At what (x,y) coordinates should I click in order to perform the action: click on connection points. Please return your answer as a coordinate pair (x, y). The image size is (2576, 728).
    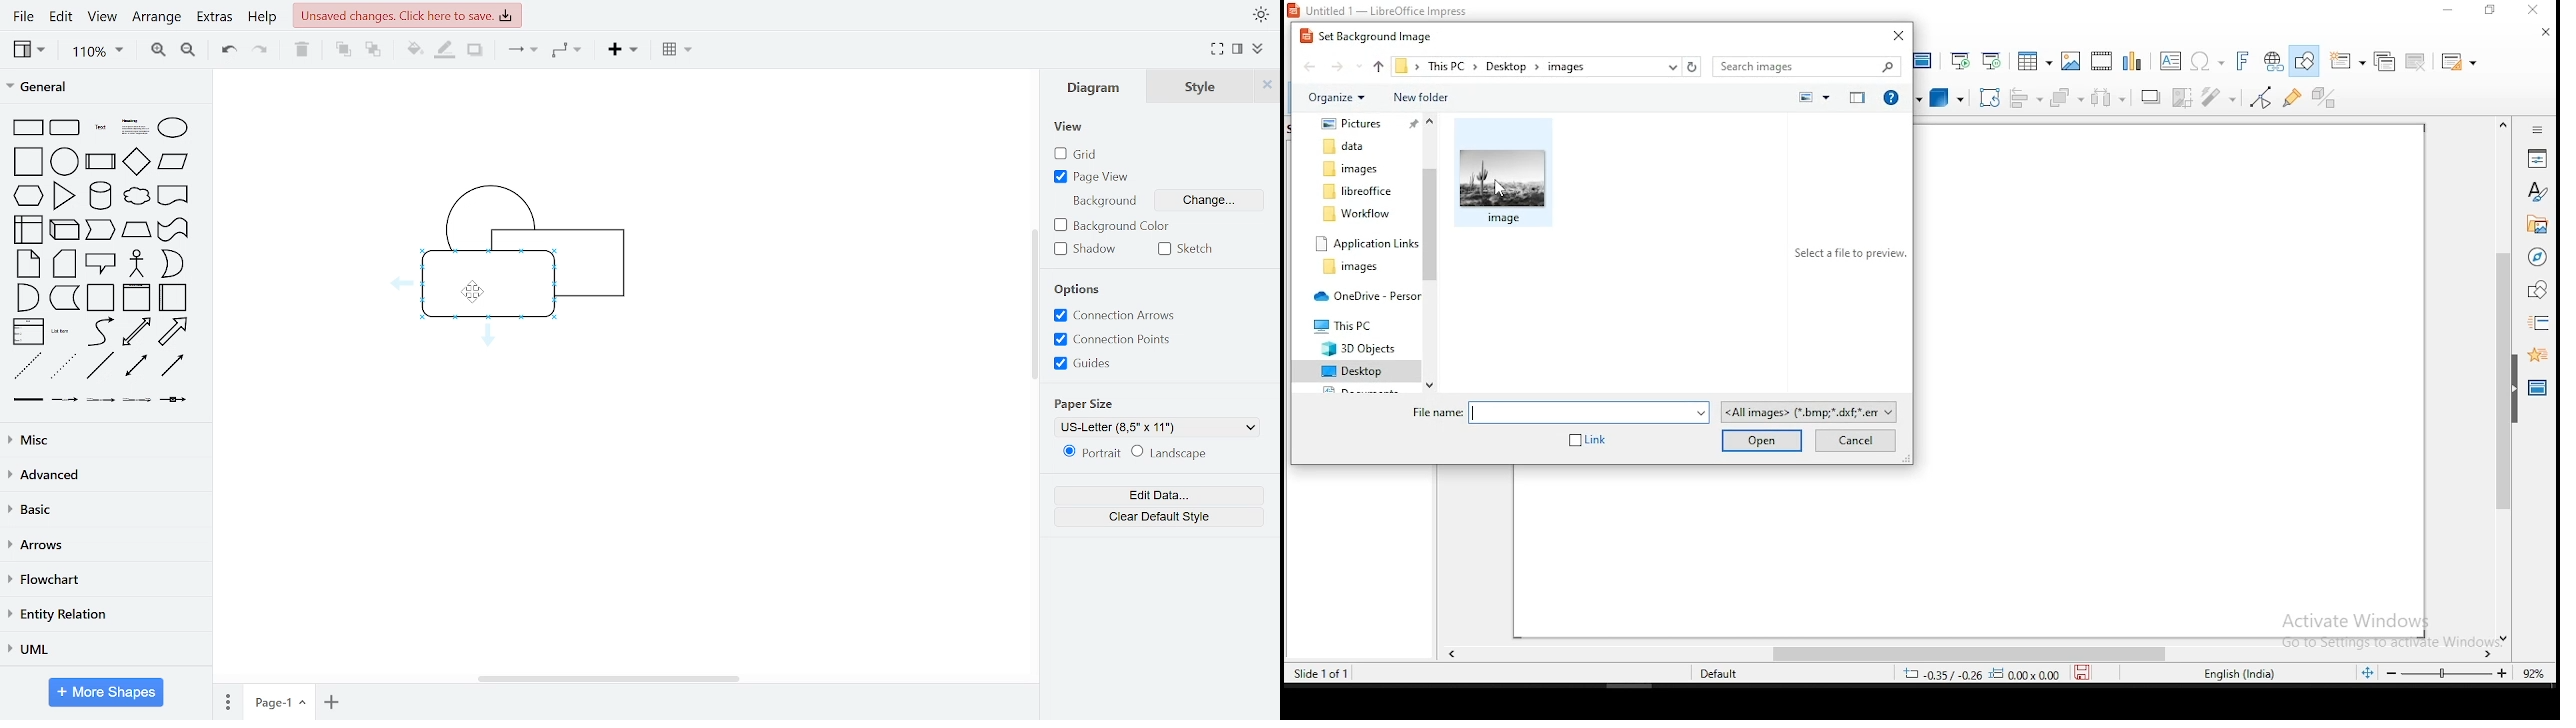
    Looking at the image, I should click on (1117, 339).